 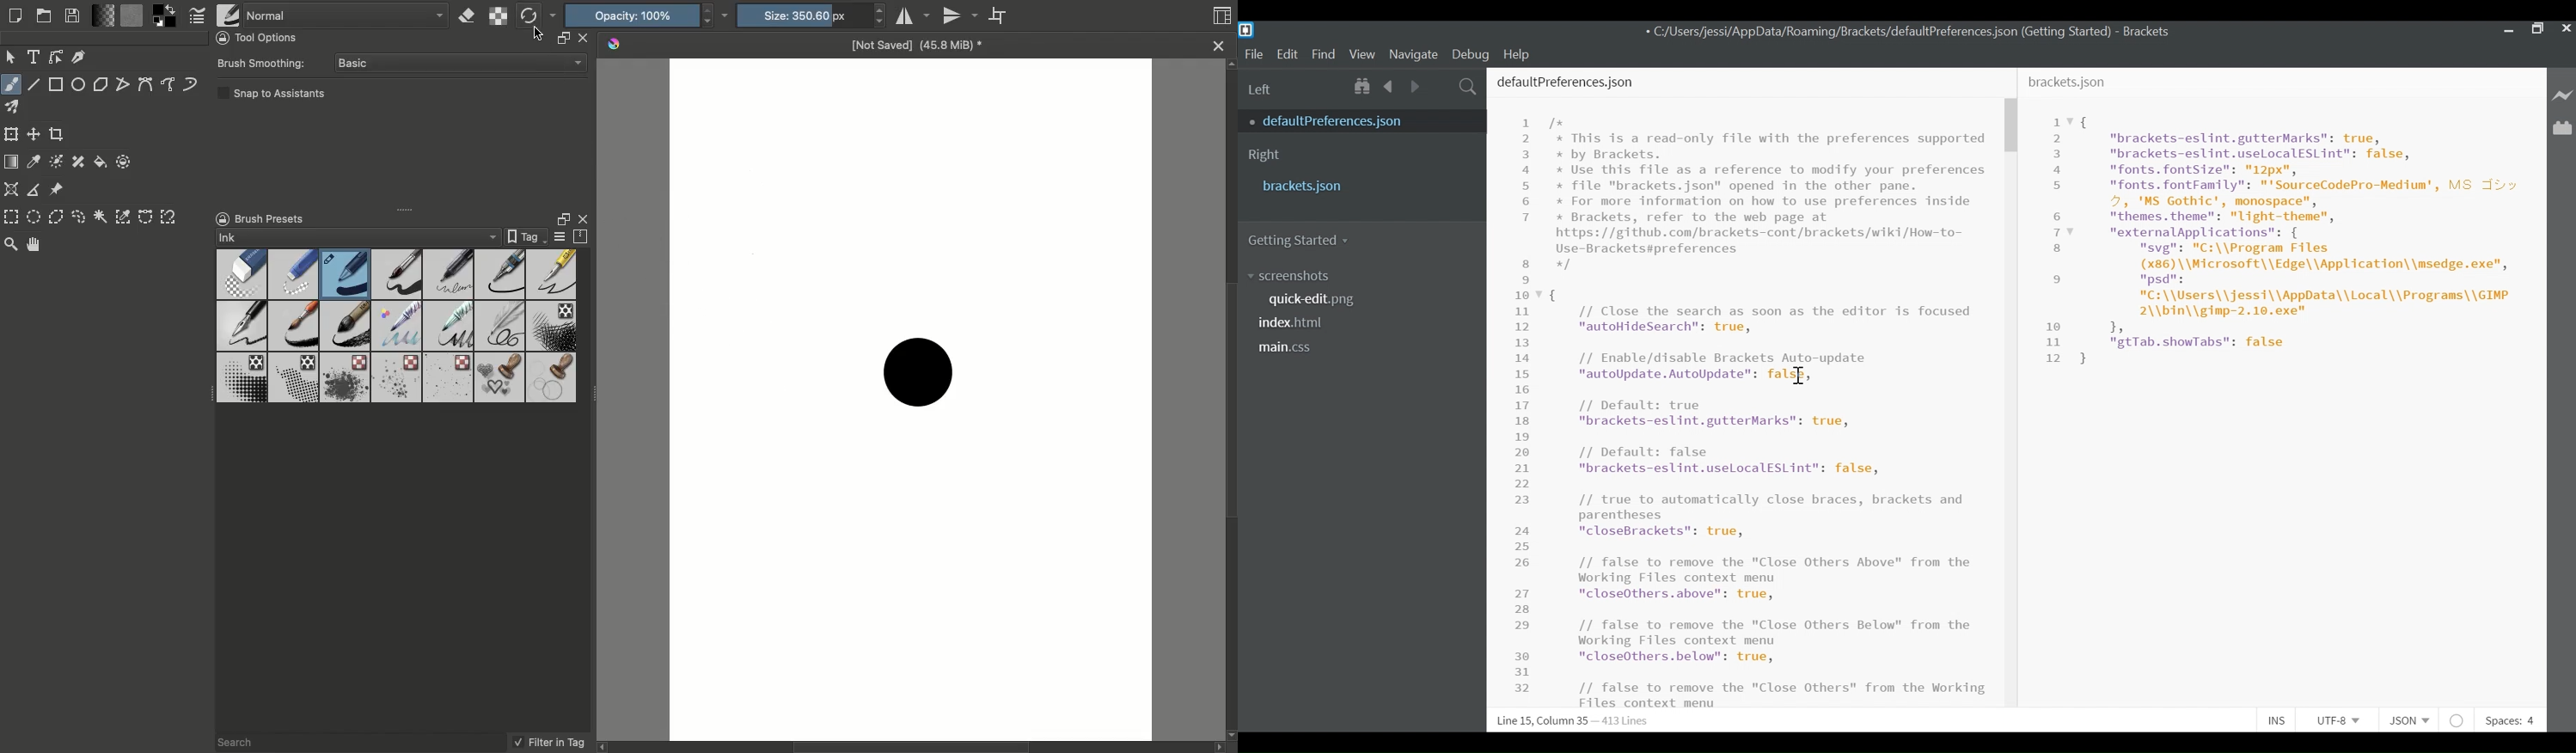 What do you see at coordinates (1363, 54) in the screenshot?
I see `View` at bounding box center [1363, 54].